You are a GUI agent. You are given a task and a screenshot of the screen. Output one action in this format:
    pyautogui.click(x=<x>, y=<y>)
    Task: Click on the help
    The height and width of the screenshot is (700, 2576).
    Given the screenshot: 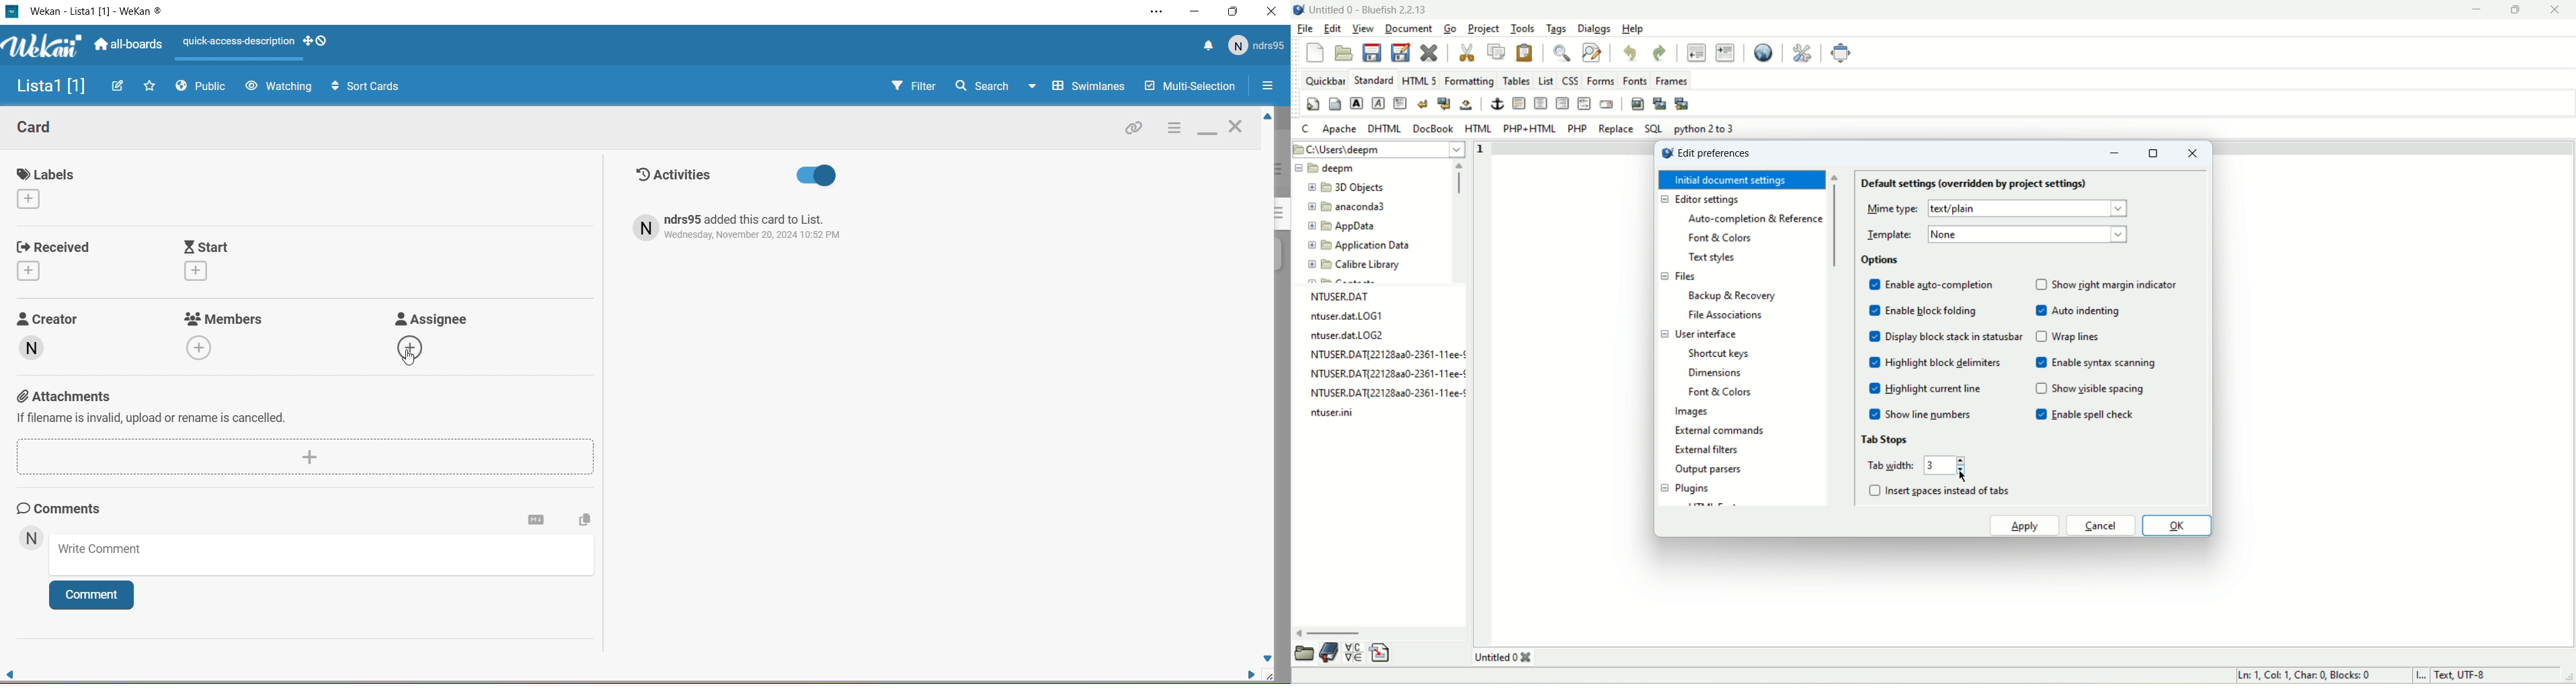 What is the action you would take?
    pyautogui.click(x=1634, y=28)
    